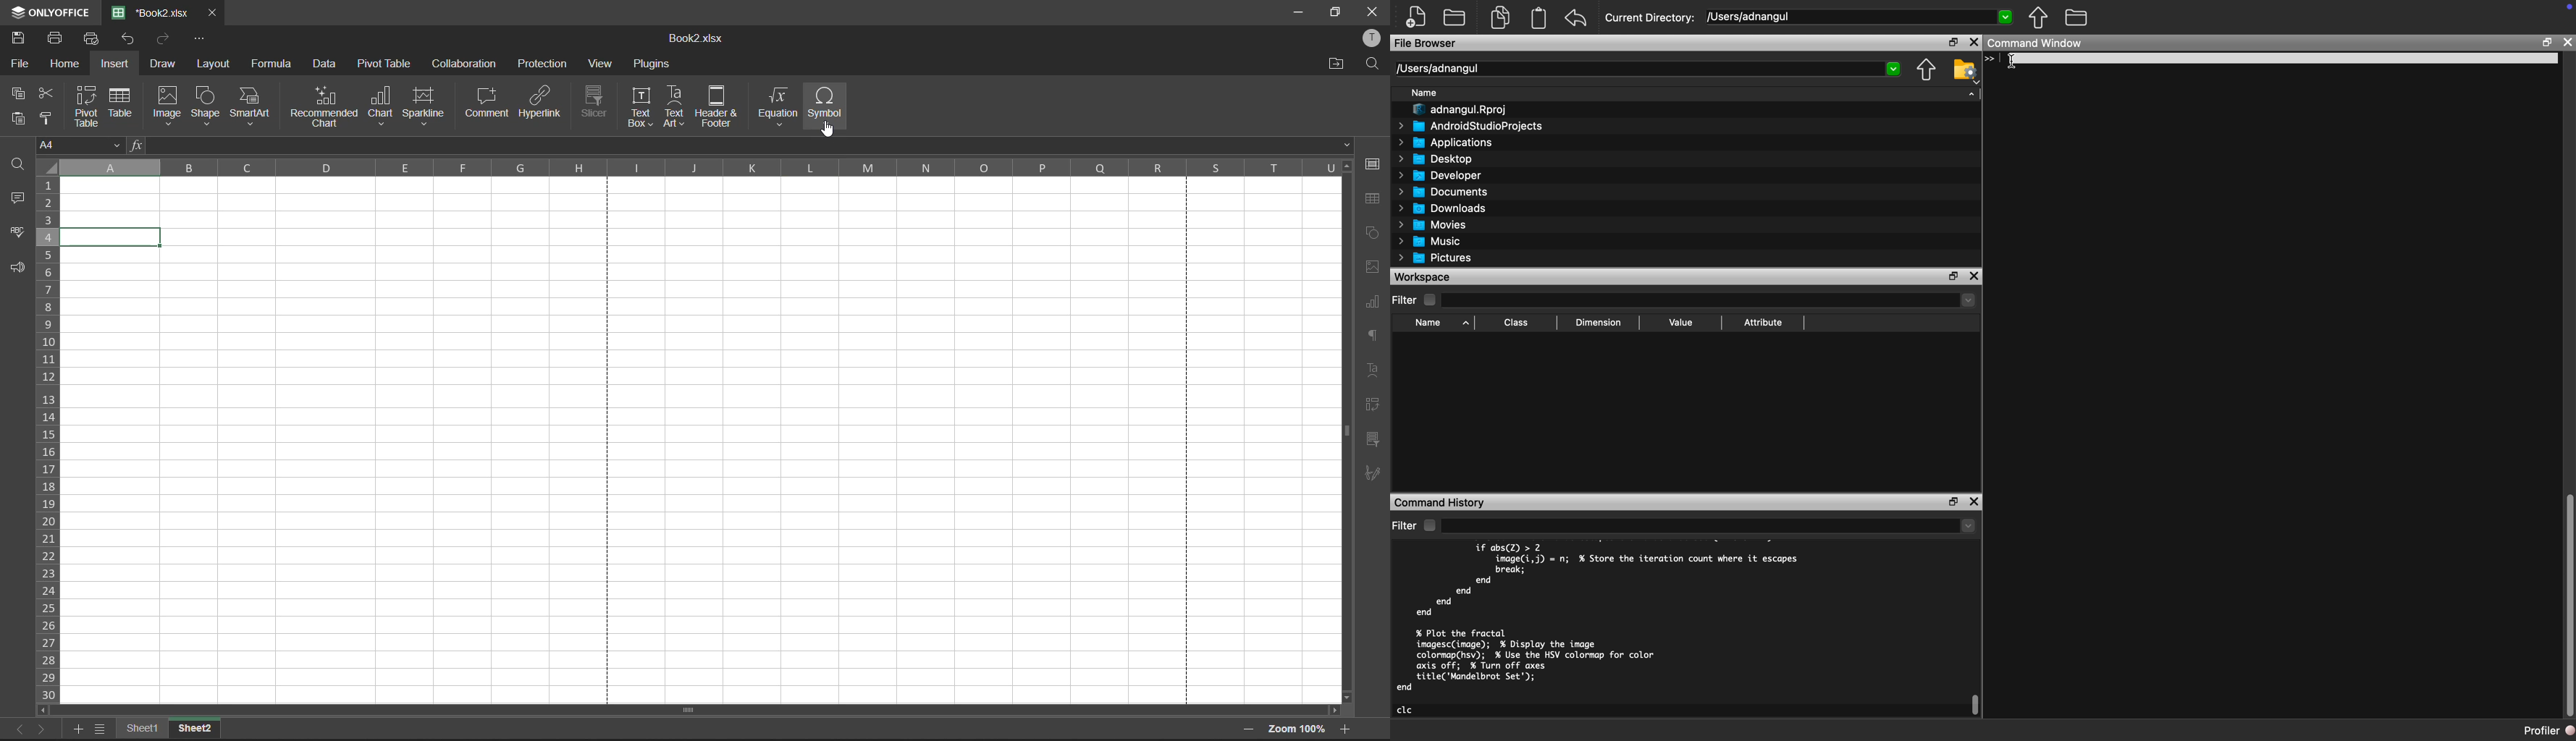 The image size is (2576, 756). What do you see at coordinates (827, 106) in the screenshot?
I see `symbol` at bounding box center [827, 106].